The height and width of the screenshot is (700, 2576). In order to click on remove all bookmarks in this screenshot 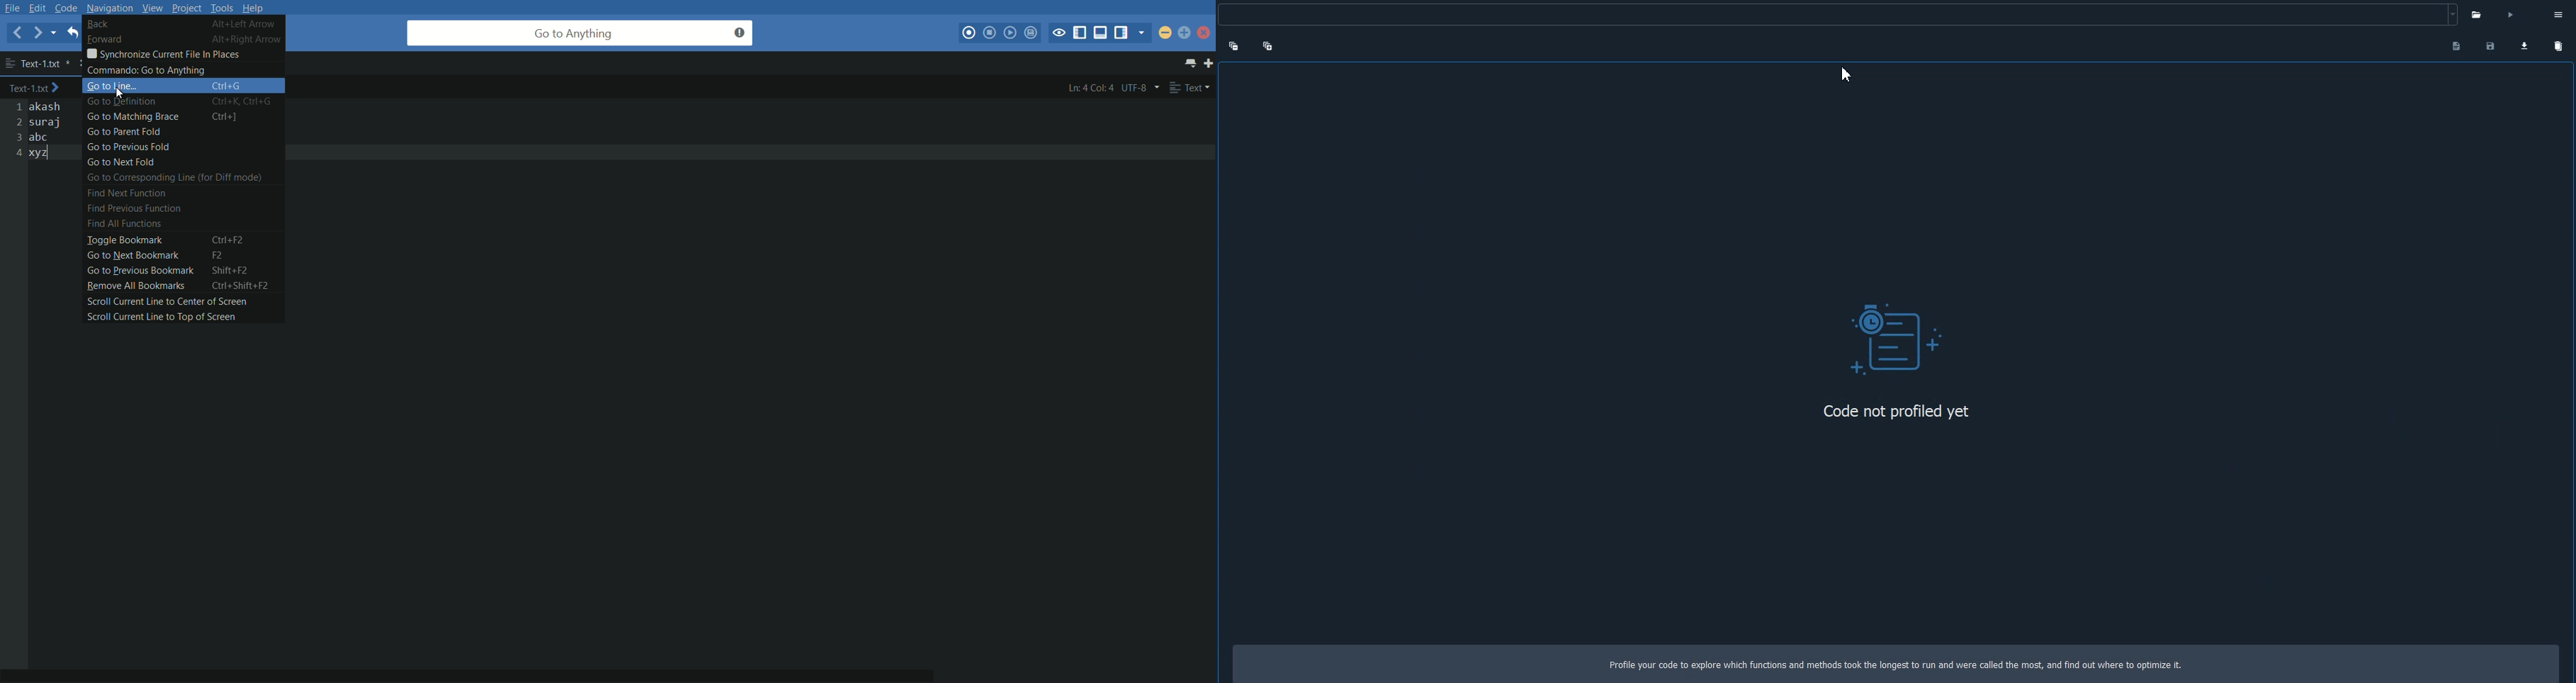, I will do `click(132, 286)`.